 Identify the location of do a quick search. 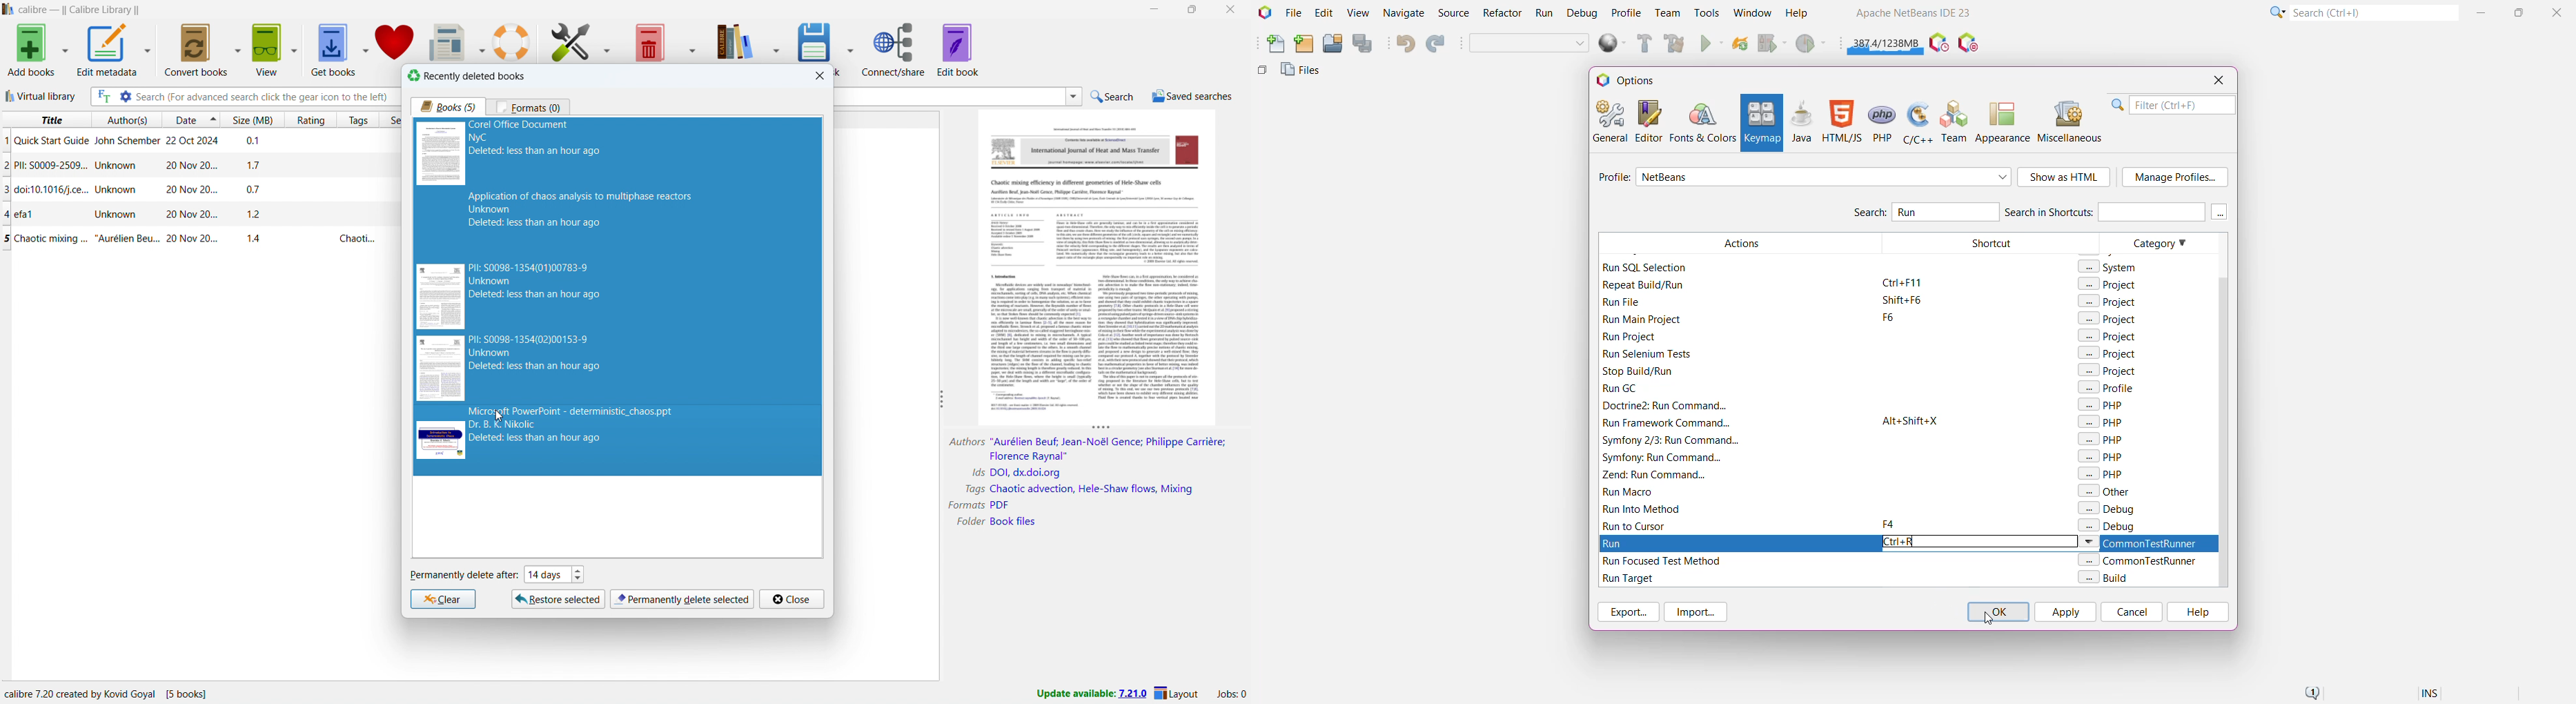
(1113, 97).